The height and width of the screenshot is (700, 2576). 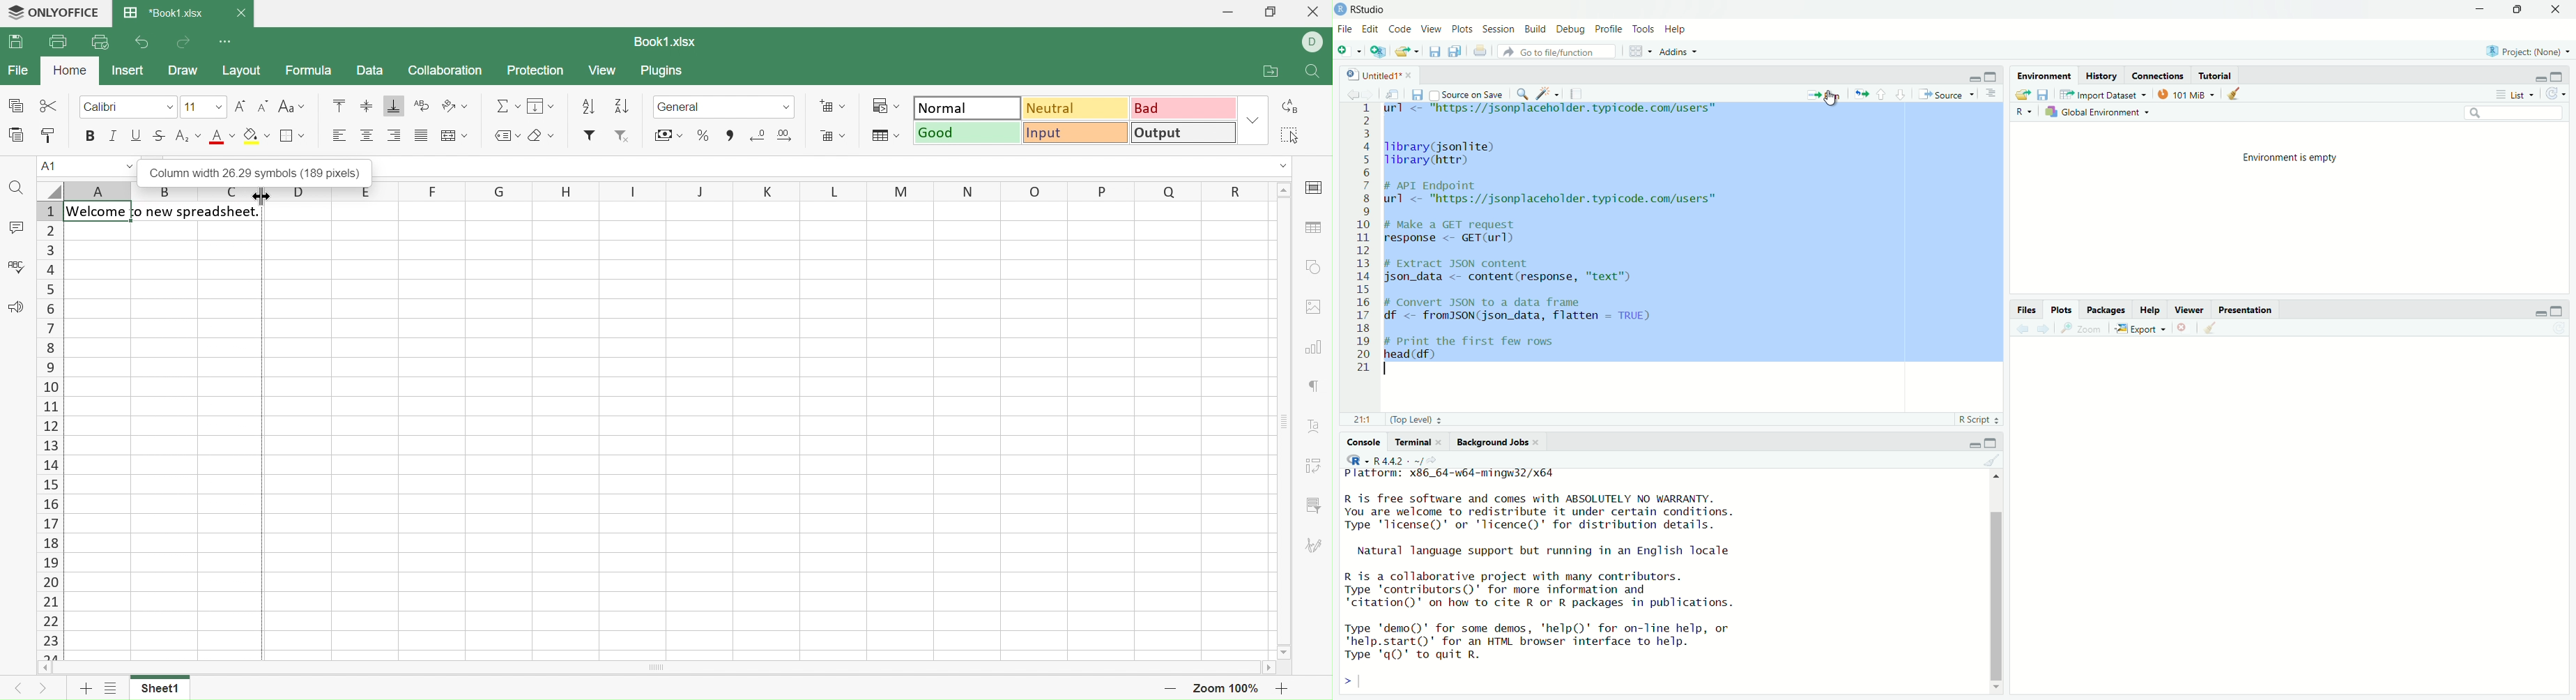 What do you see at coordinates (91, 135) in the screenshot?
I see `Bold` at bounding box center [91, 135].